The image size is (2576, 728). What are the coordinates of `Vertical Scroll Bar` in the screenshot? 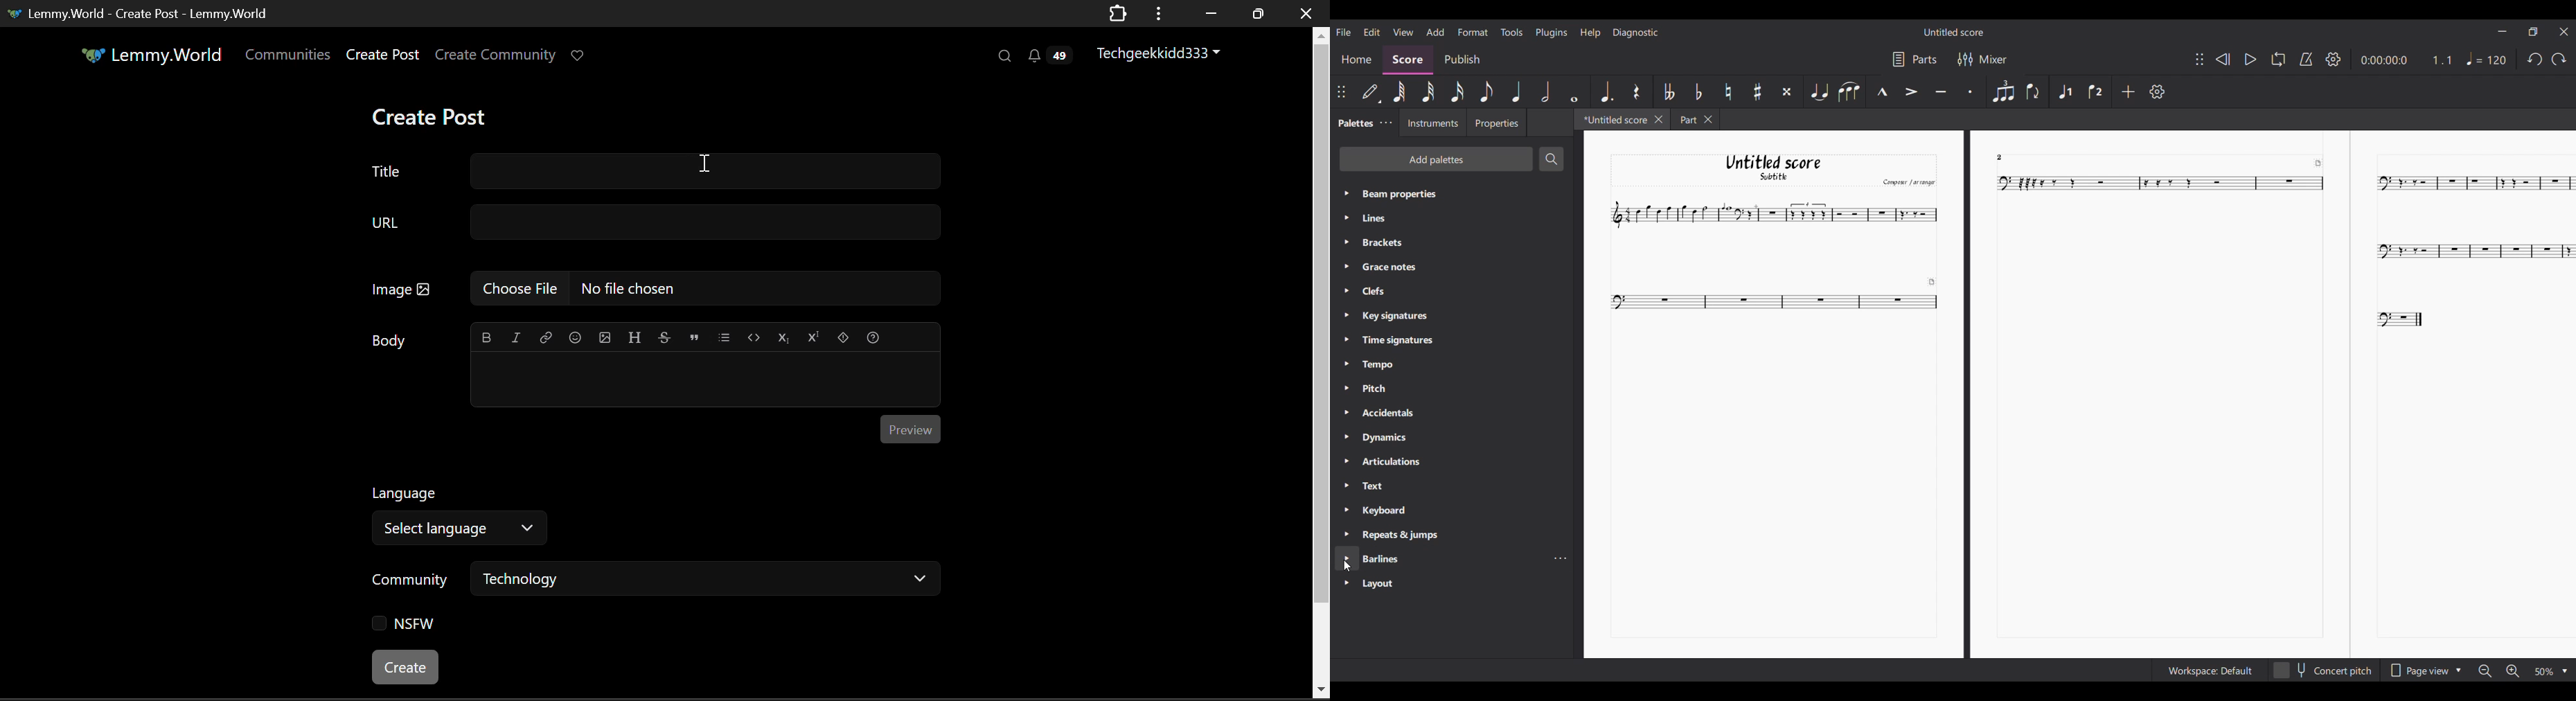 It's located at (1322, 364).